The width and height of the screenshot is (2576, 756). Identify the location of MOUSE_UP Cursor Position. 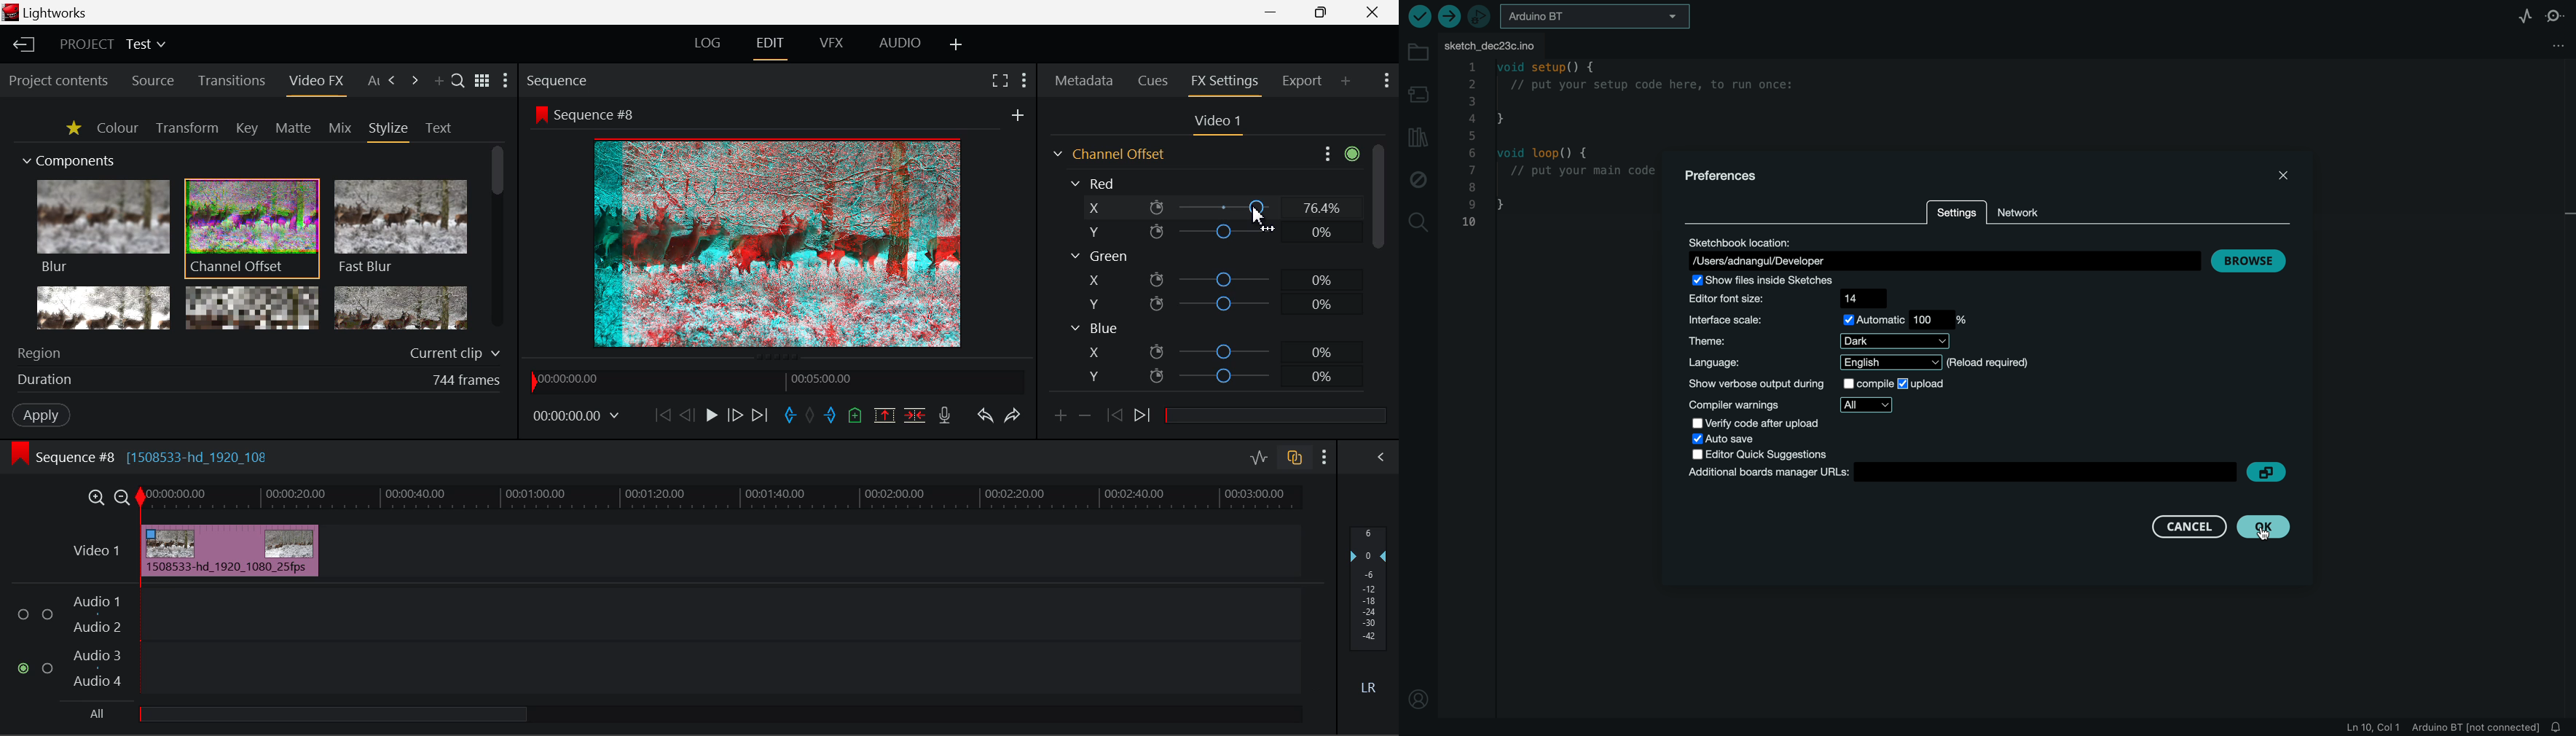
(1260, 205).